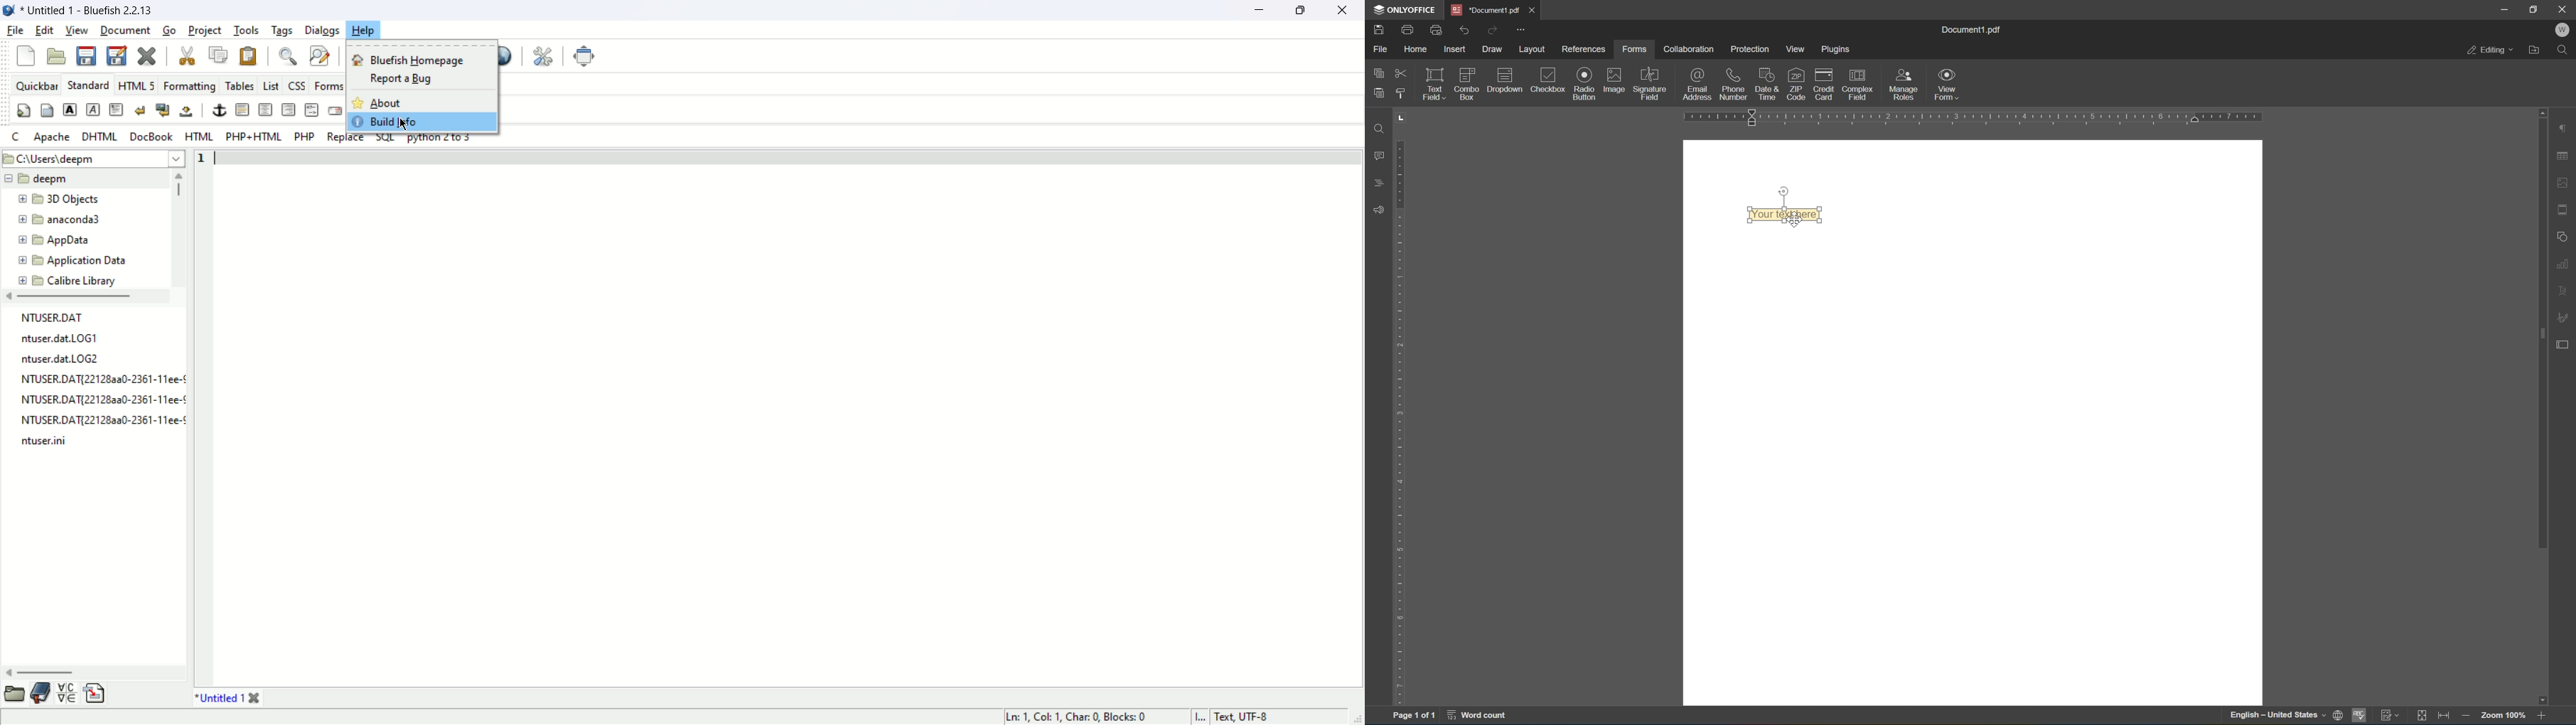  I want to click on restore down, so click(2536, 9).